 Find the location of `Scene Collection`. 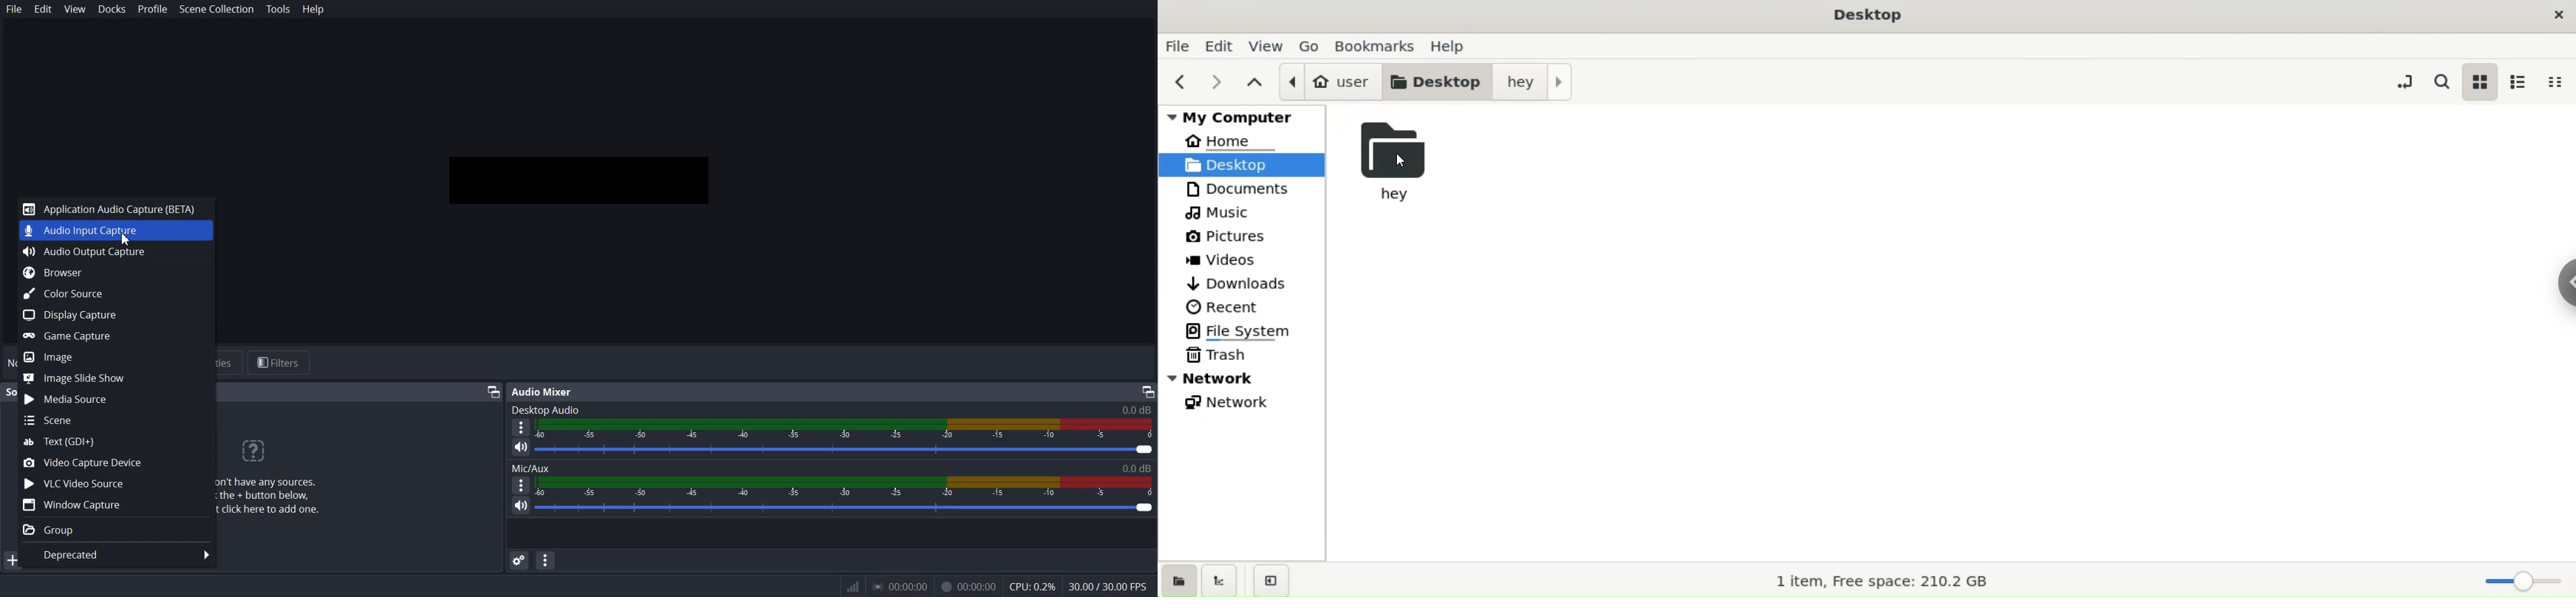

Scene Collection is located at coordinates (217, 10).